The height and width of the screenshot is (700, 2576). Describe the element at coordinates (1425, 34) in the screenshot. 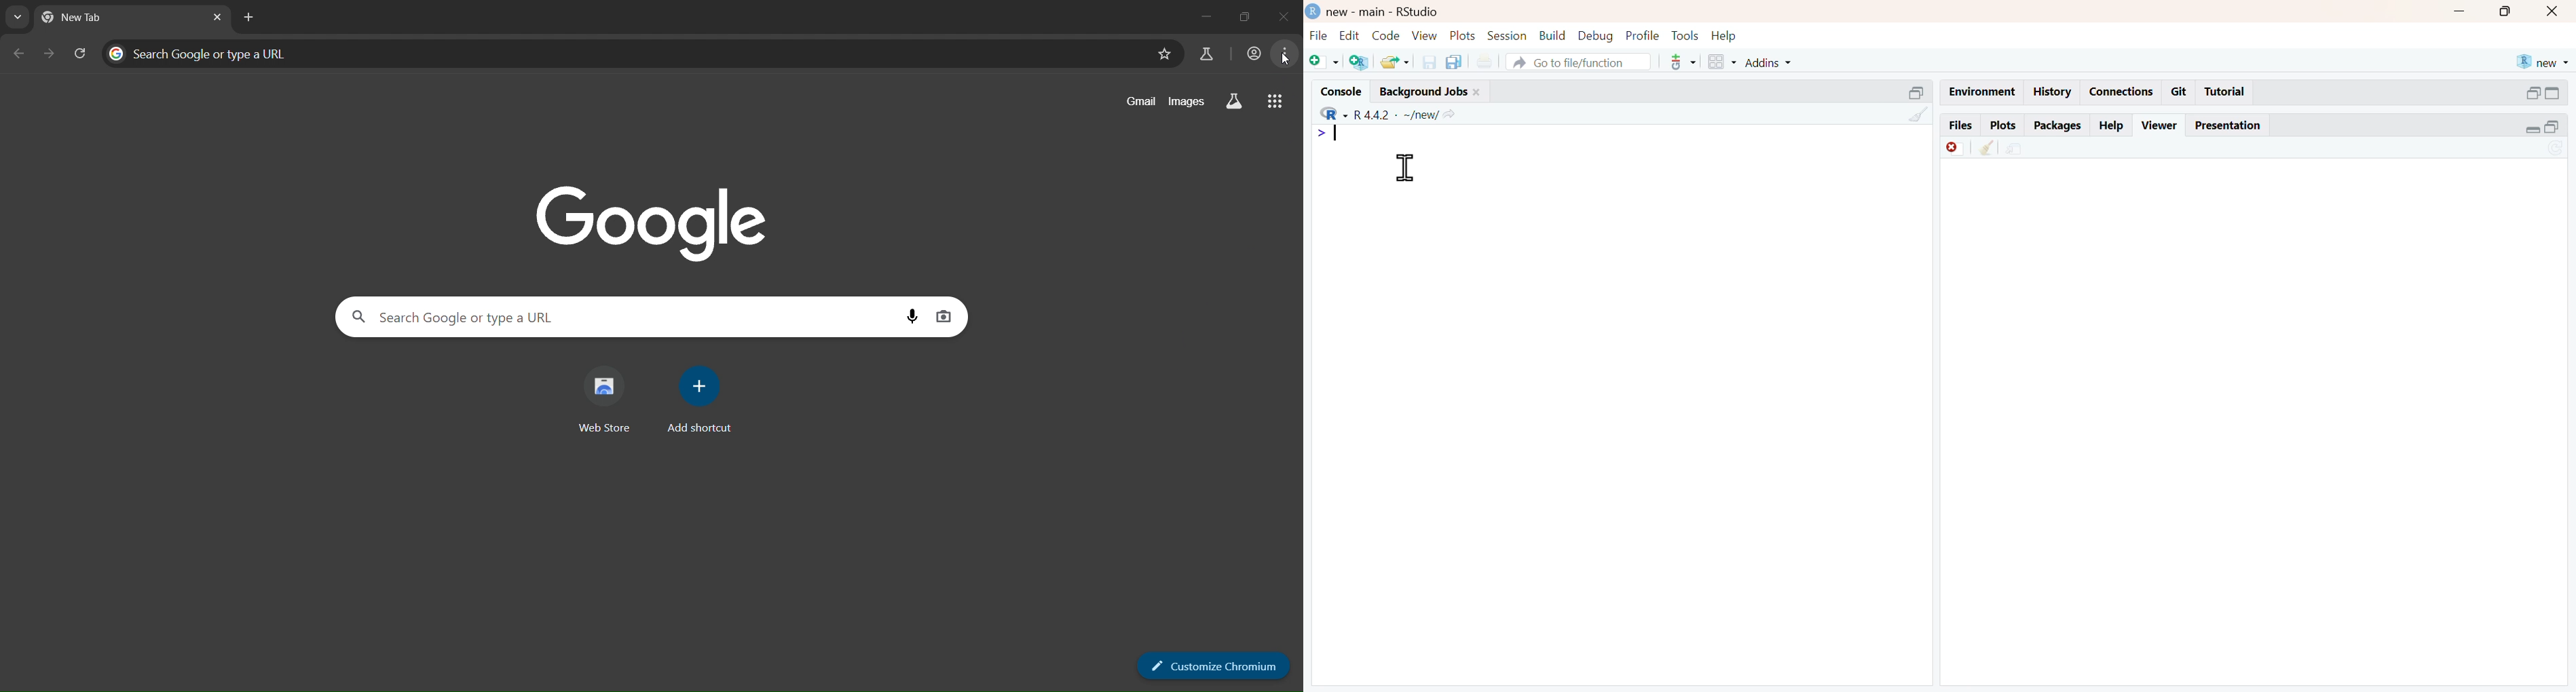

I see `view` at that location.